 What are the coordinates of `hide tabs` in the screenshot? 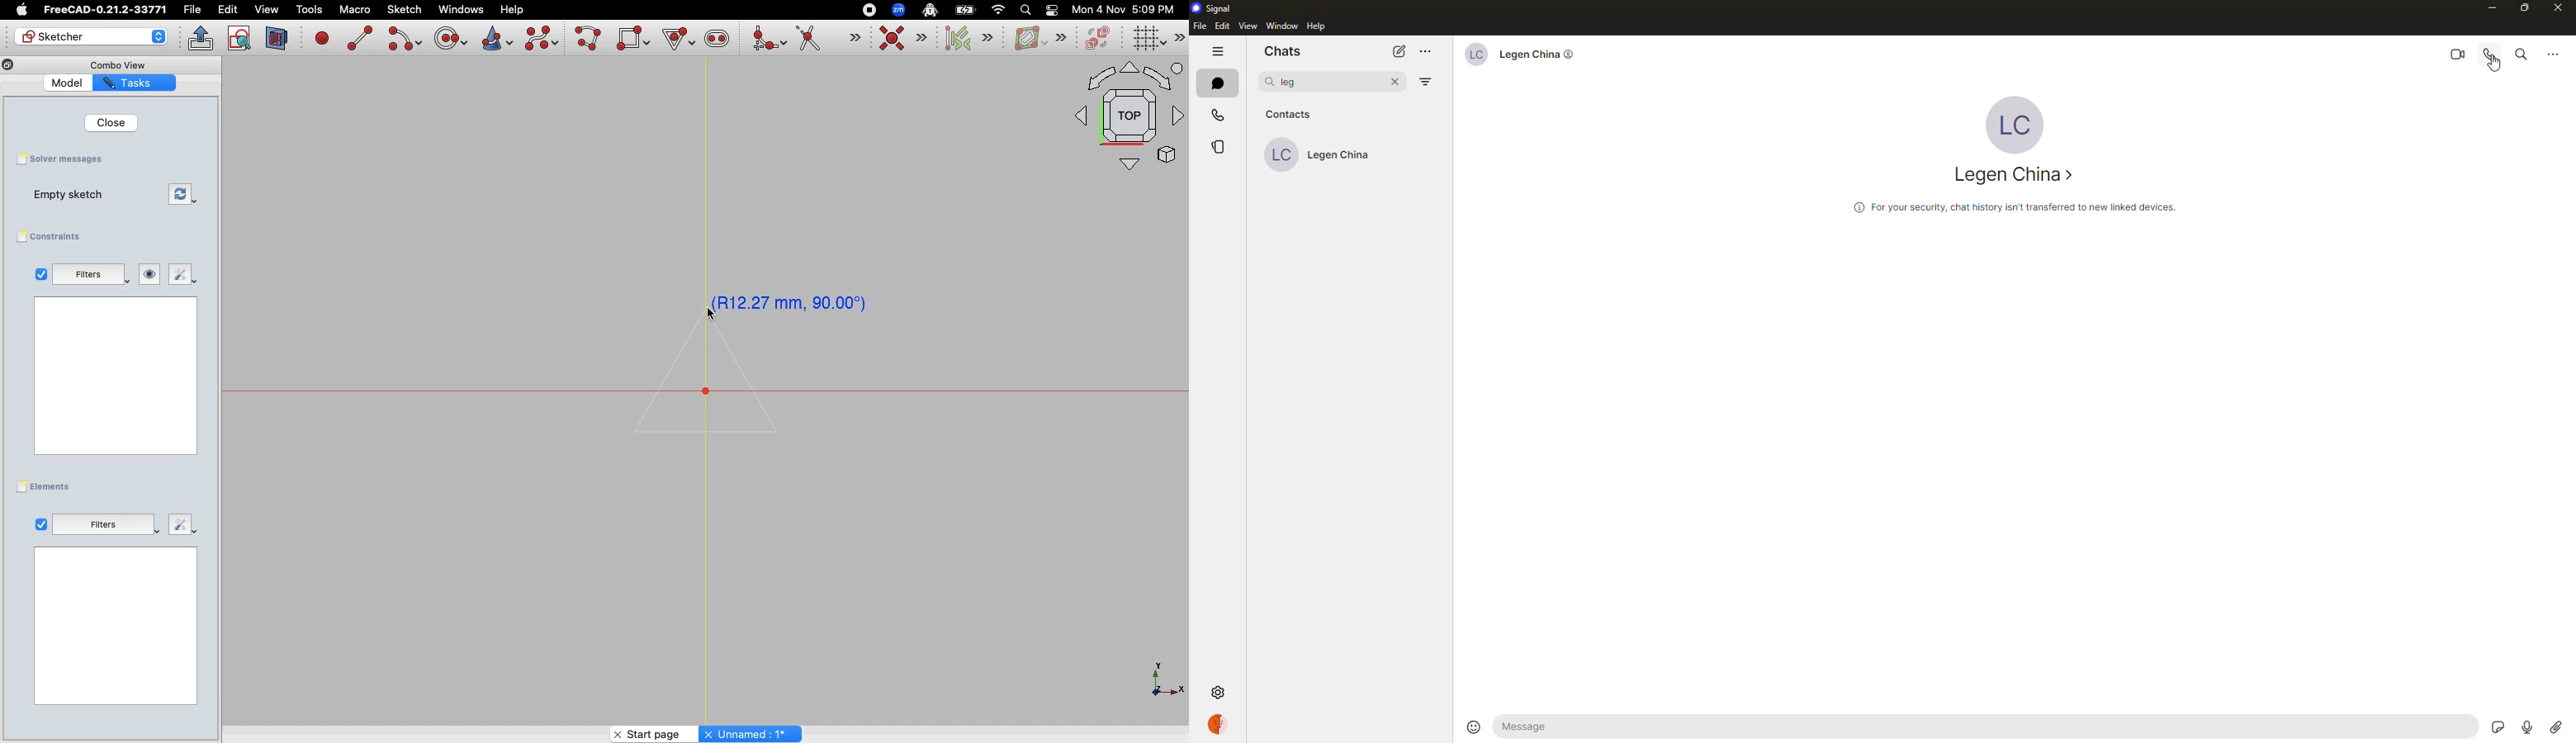 It's located at (1219, 53).